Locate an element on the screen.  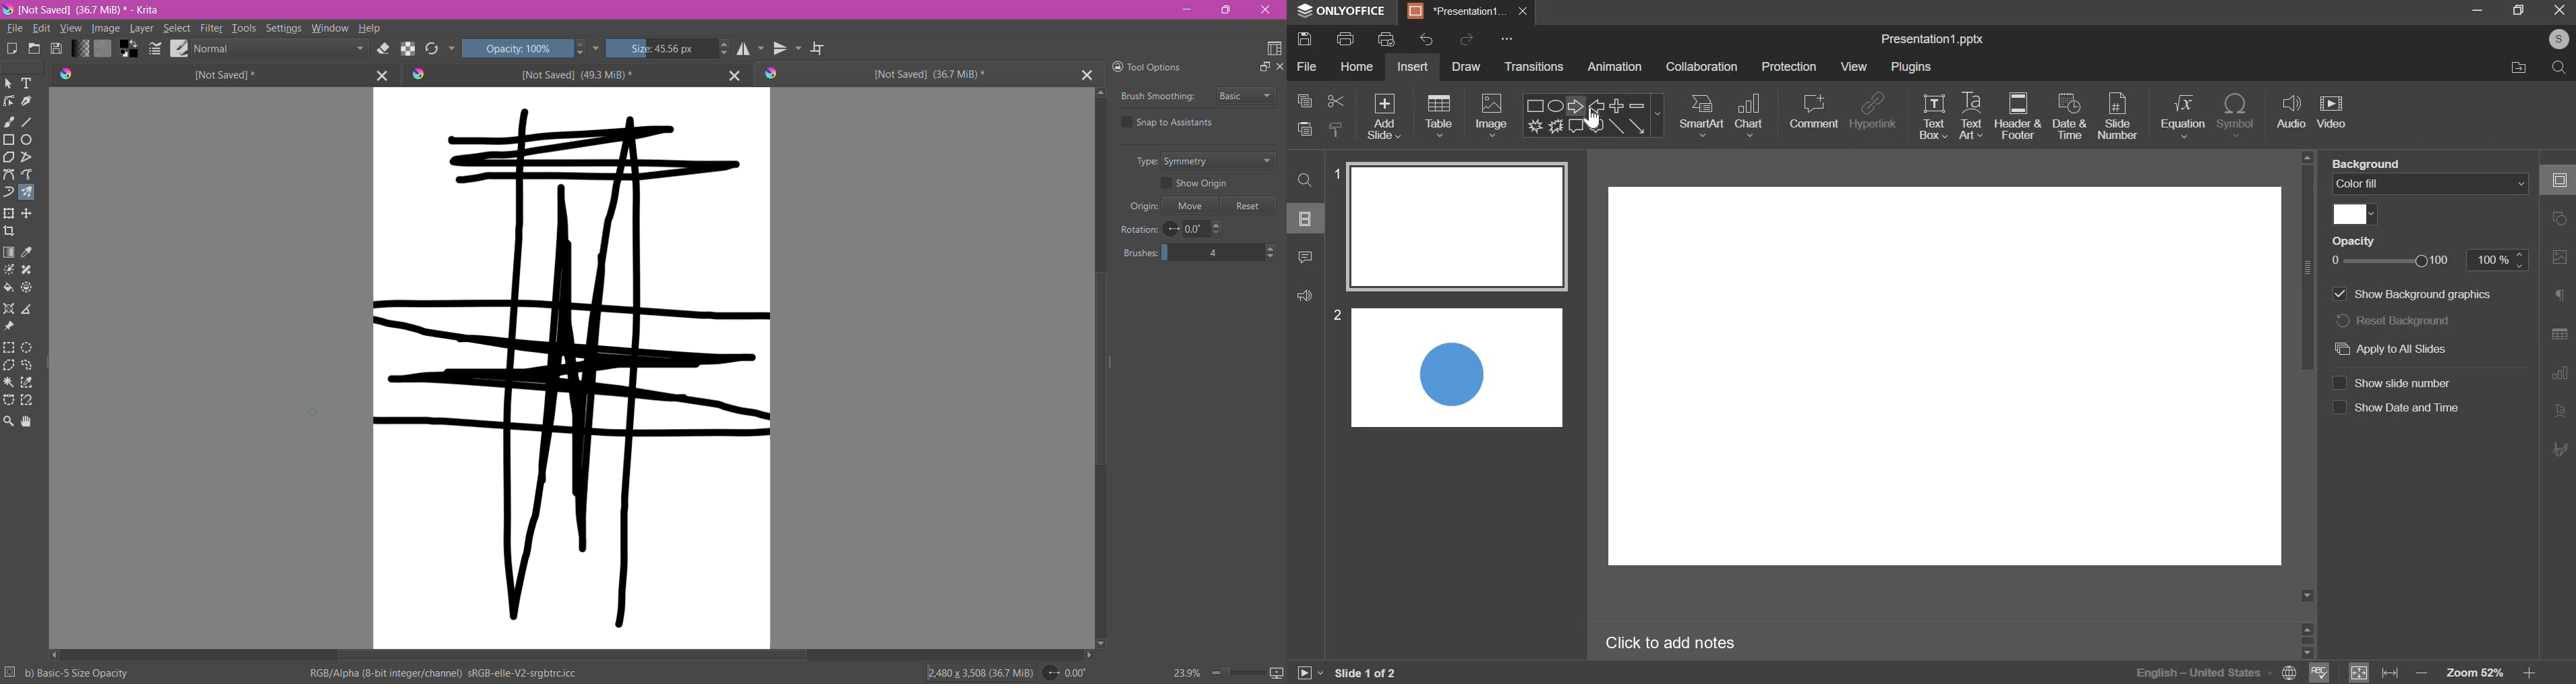
feedback is located at coordinates (1304, 295).